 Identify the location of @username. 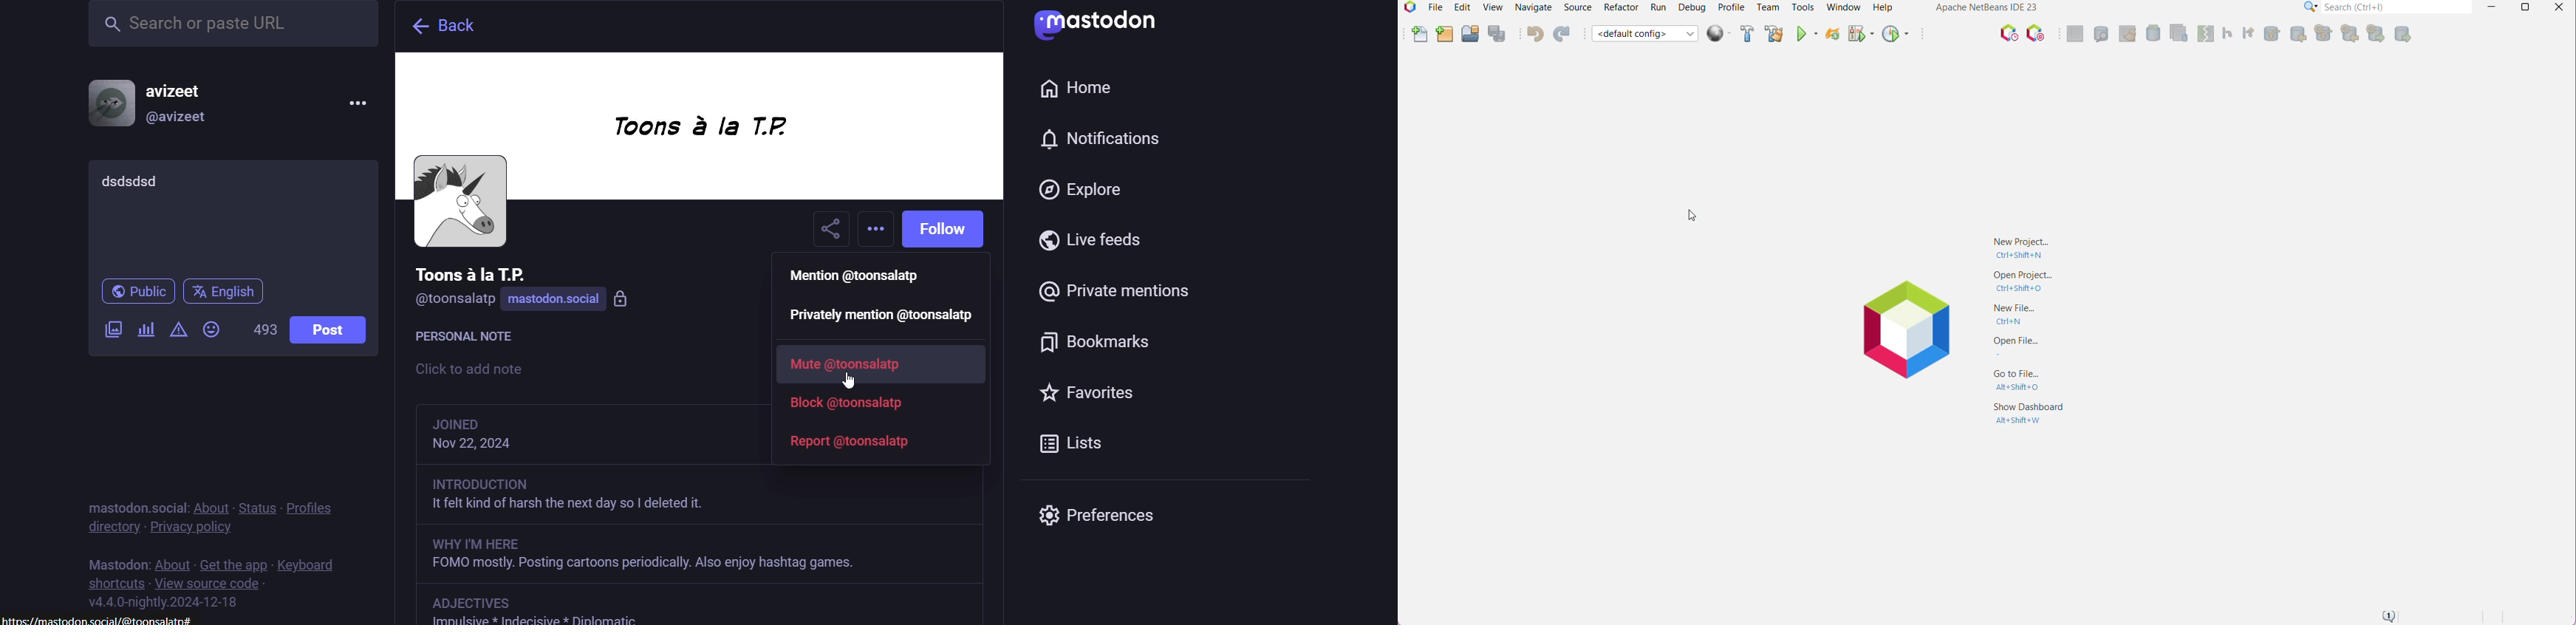
(185, 120).